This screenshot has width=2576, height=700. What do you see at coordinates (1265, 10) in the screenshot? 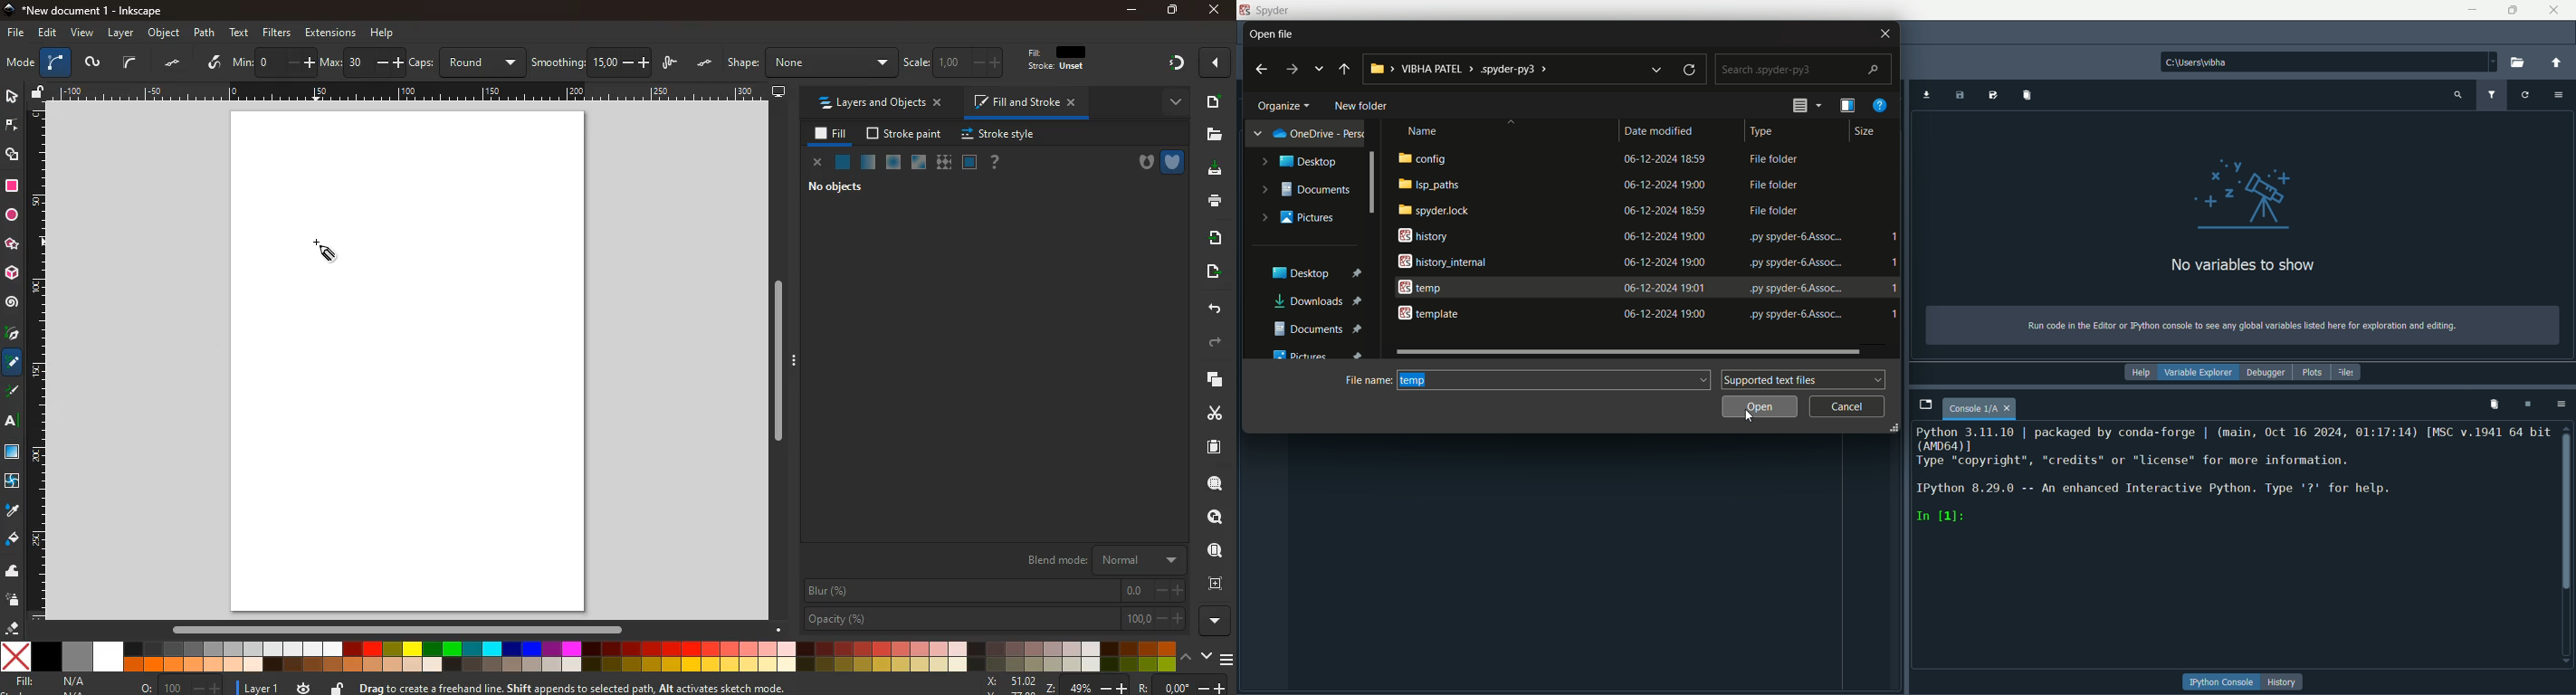
I see `name and logo` at bounding box center [1265, 10].